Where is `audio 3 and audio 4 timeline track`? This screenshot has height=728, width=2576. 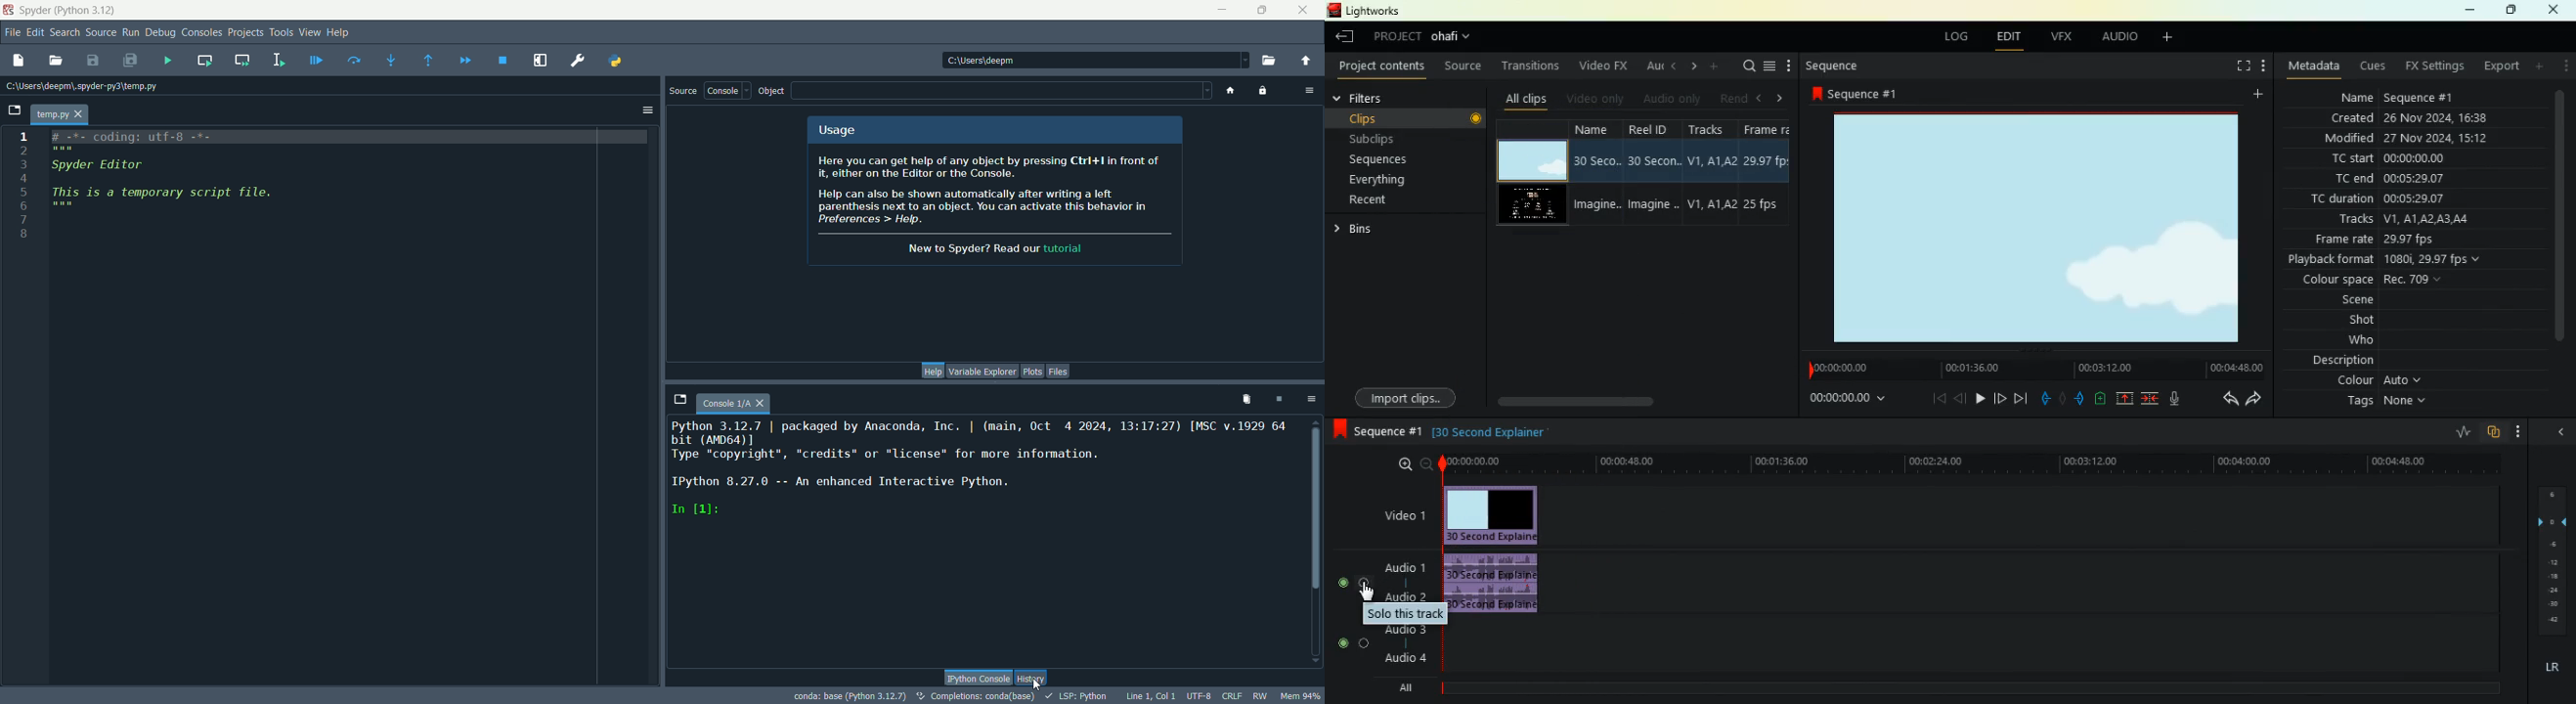
audio 3 and audio 4 timeline track is located at coordinates (1975, 646).